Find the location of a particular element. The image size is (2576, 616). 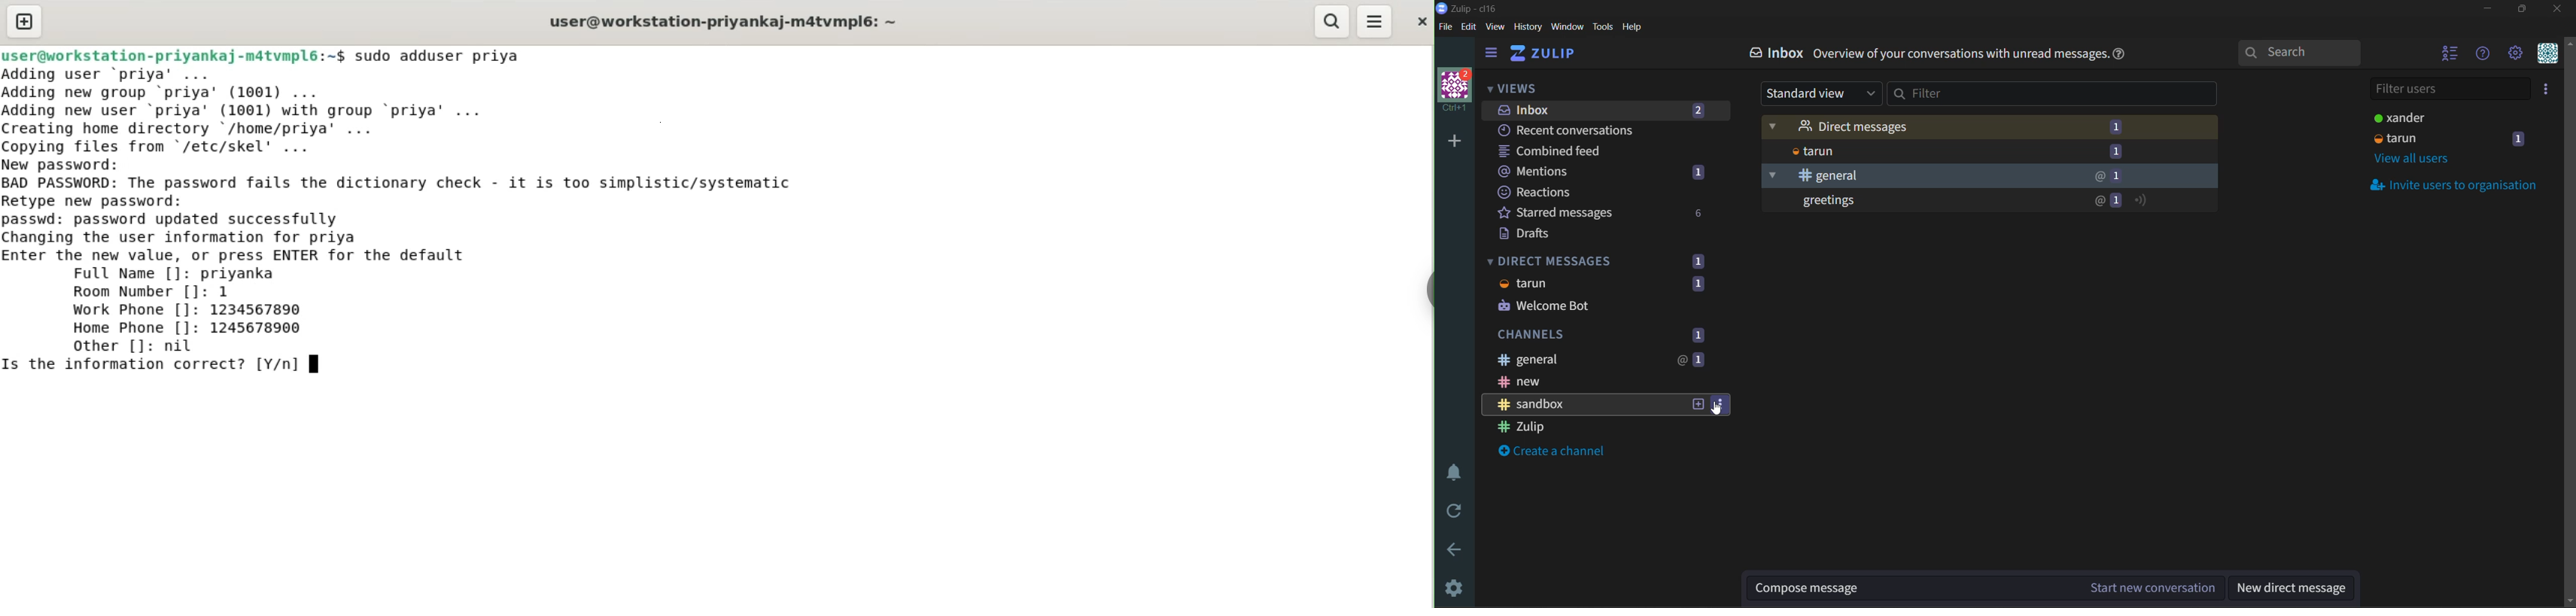

reactions is located at coordinates (1576, 194).